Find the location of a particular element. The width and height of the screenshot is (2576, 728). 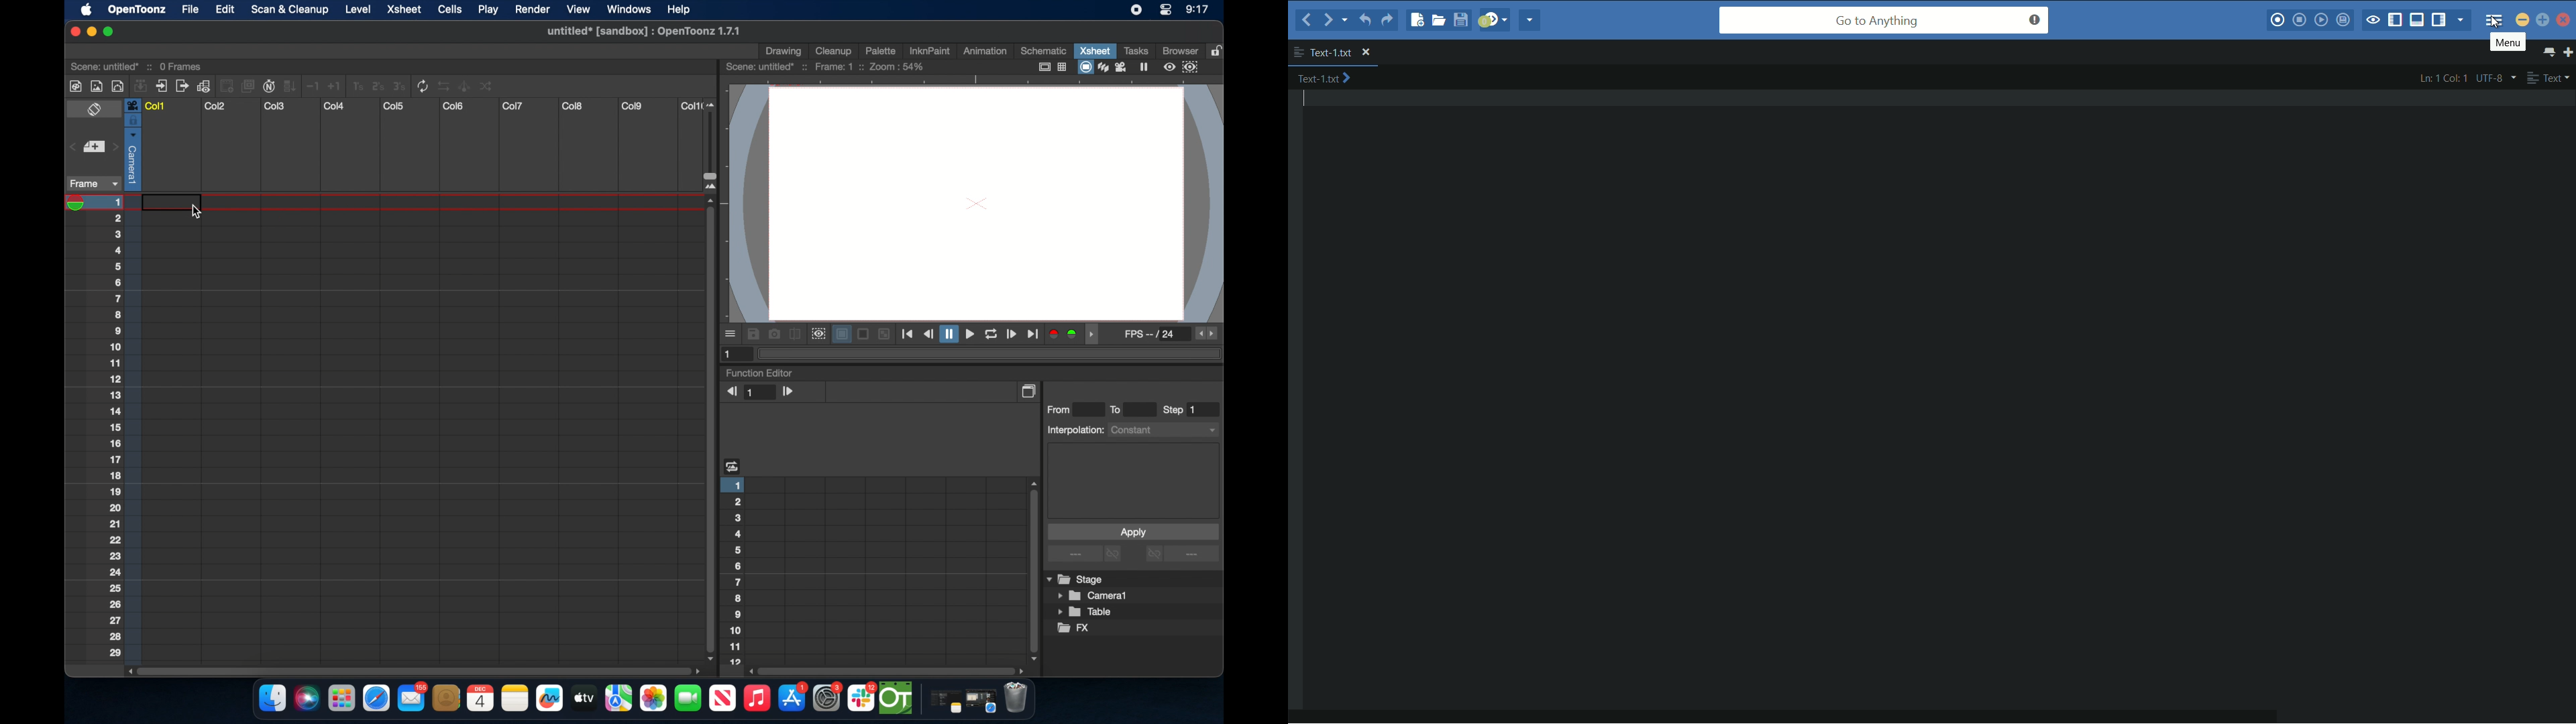

opentoonz is located at coordinates (897, 699).